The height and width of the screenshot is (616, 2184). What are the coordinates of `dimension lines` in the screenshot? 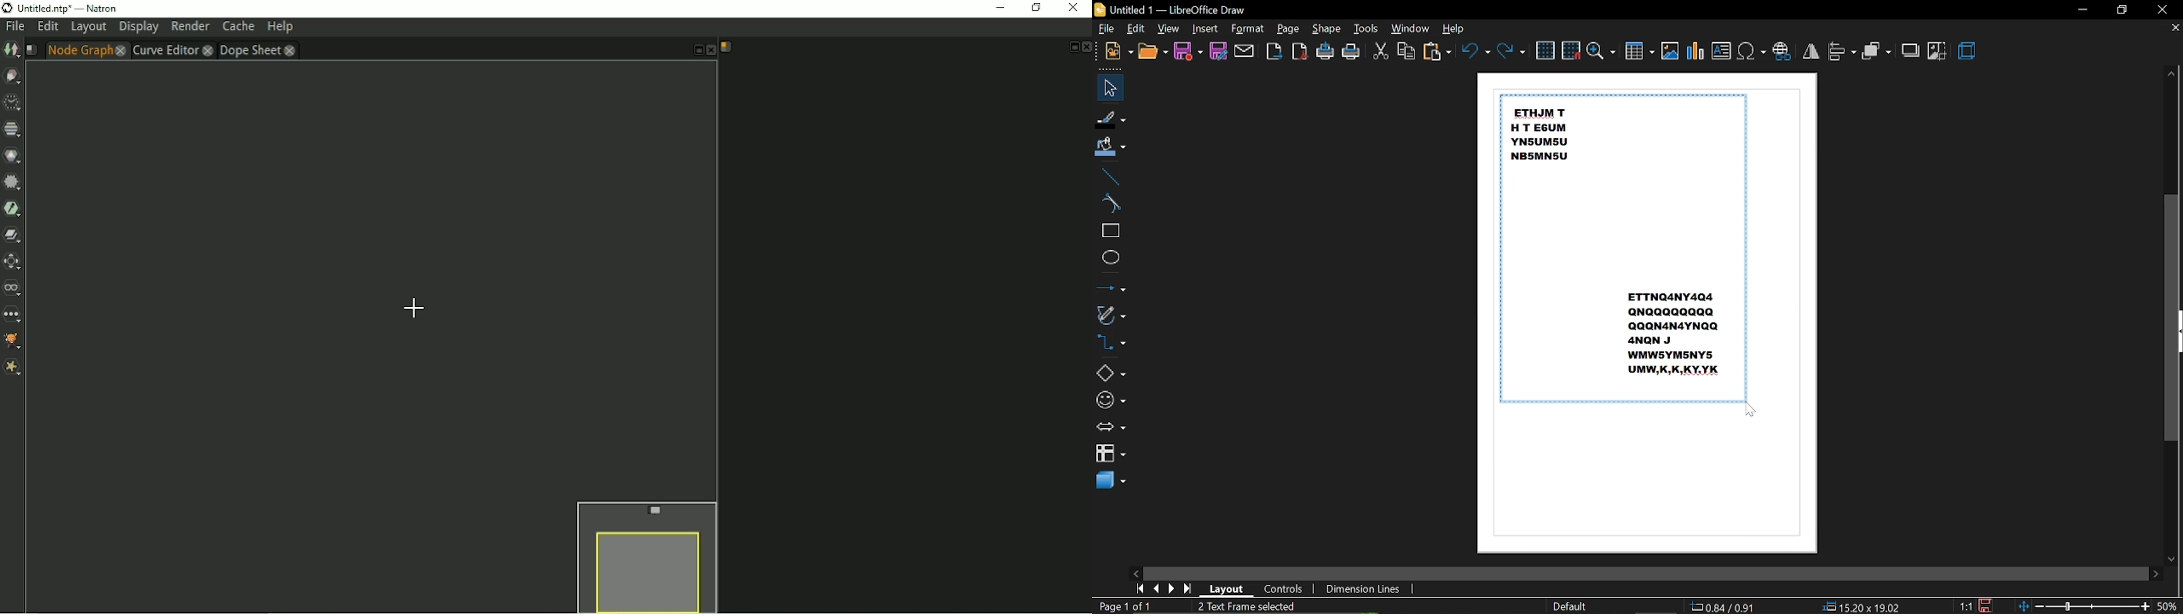 It's located at (1363, 588).